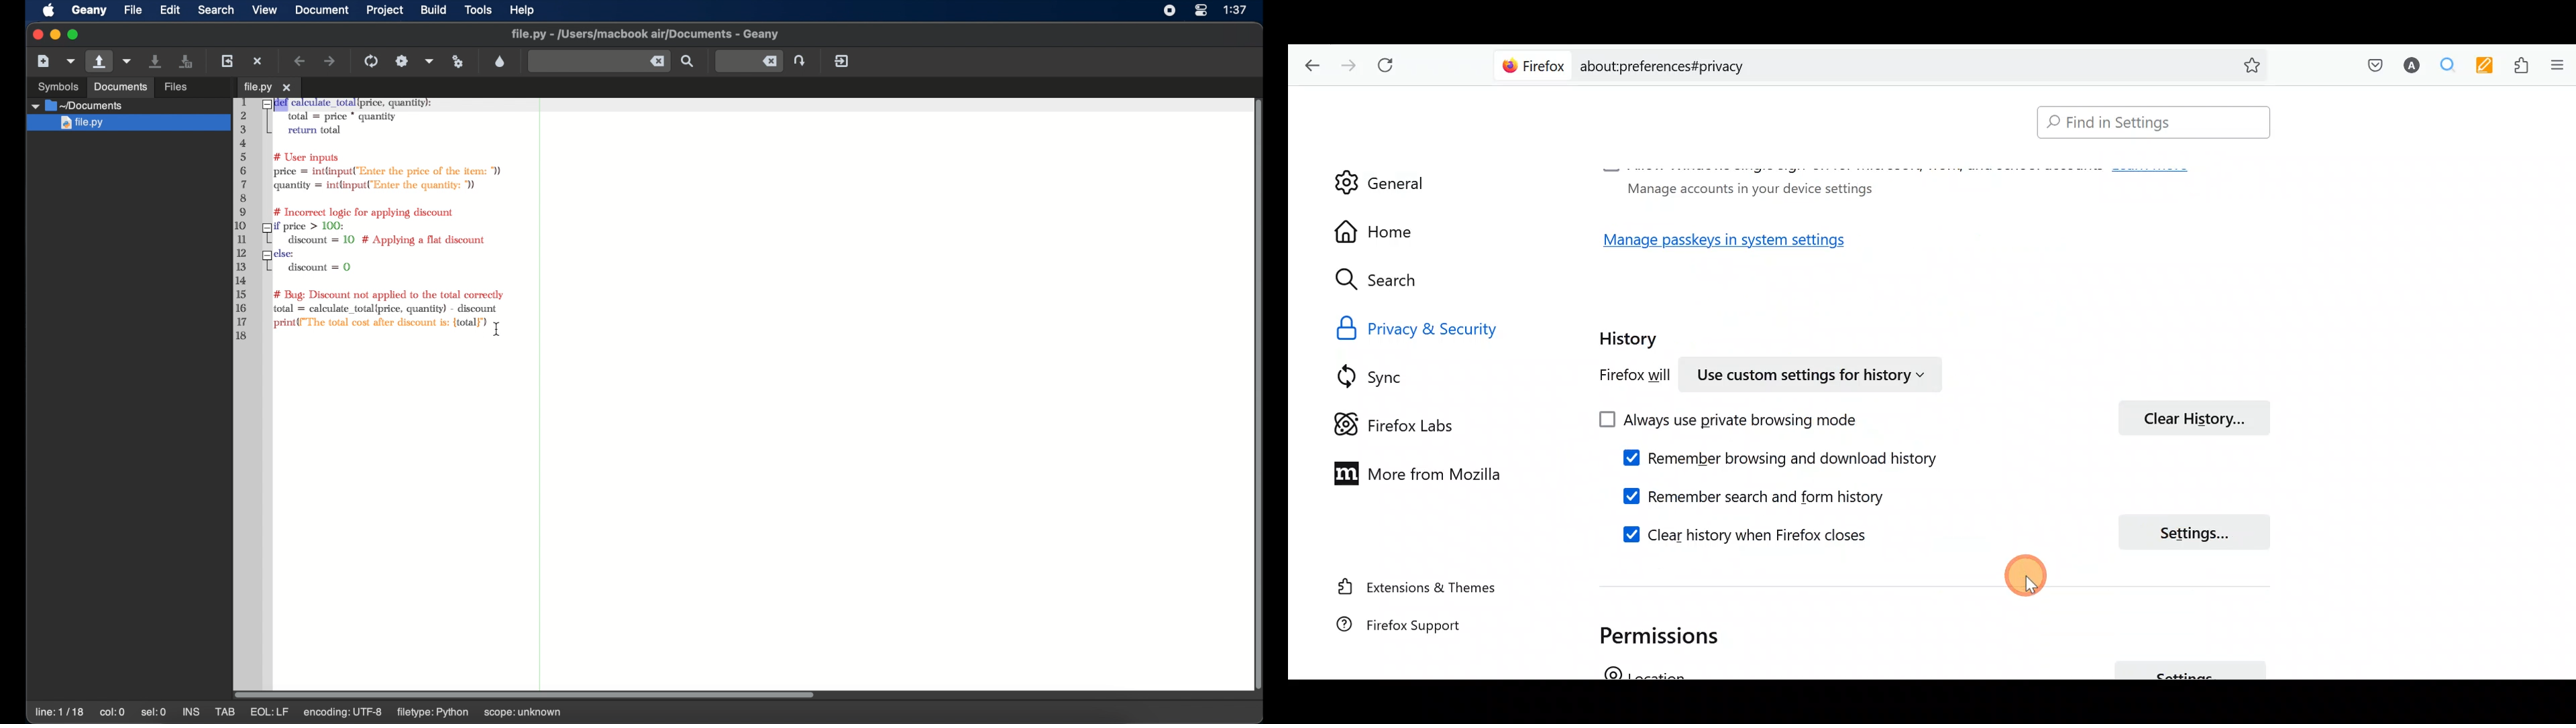 The width and height of the screenshot is (2576, 728). I want to click on jump to the entered line number, so click(801, 60).